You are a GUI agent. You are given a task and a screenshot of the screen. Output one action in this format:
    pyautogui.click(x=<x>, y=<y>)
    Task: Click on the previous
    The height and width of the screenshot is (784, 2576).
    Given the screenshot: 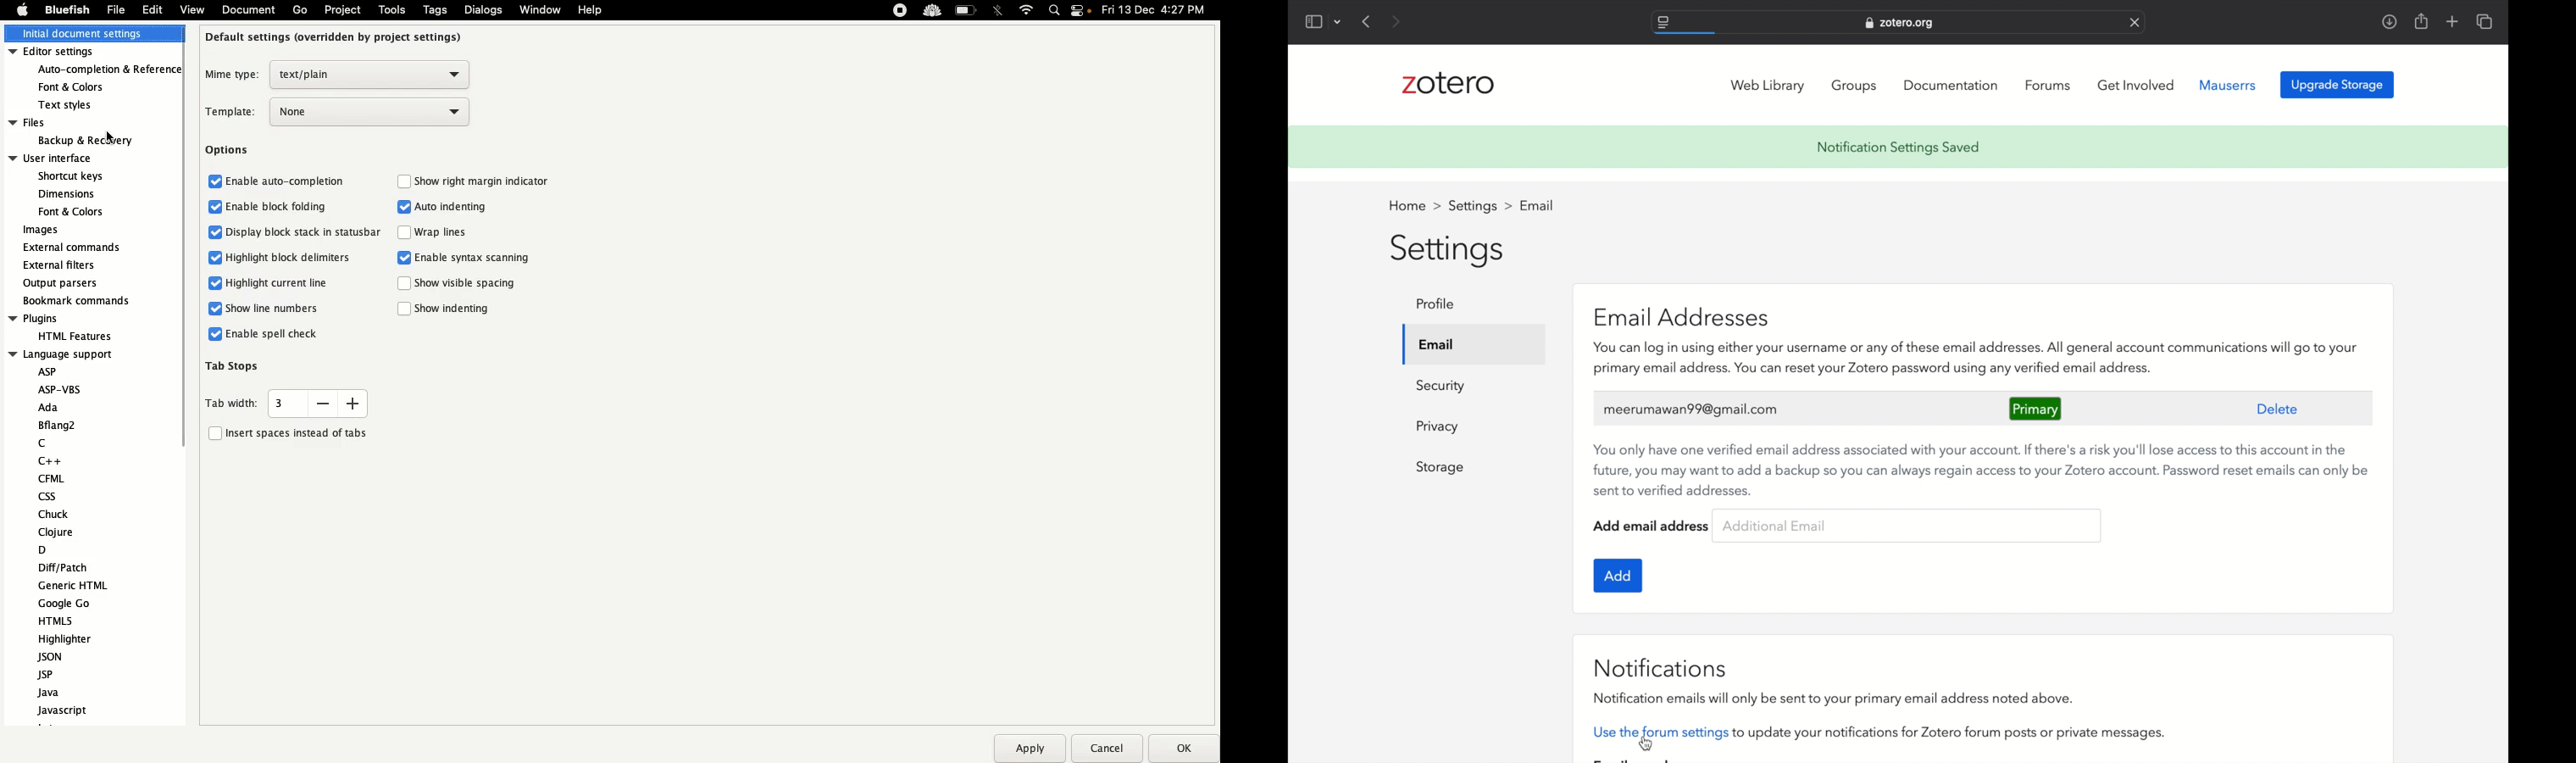 What is the action you would take?
    pyautogui.click(x=1368, y=22)
    